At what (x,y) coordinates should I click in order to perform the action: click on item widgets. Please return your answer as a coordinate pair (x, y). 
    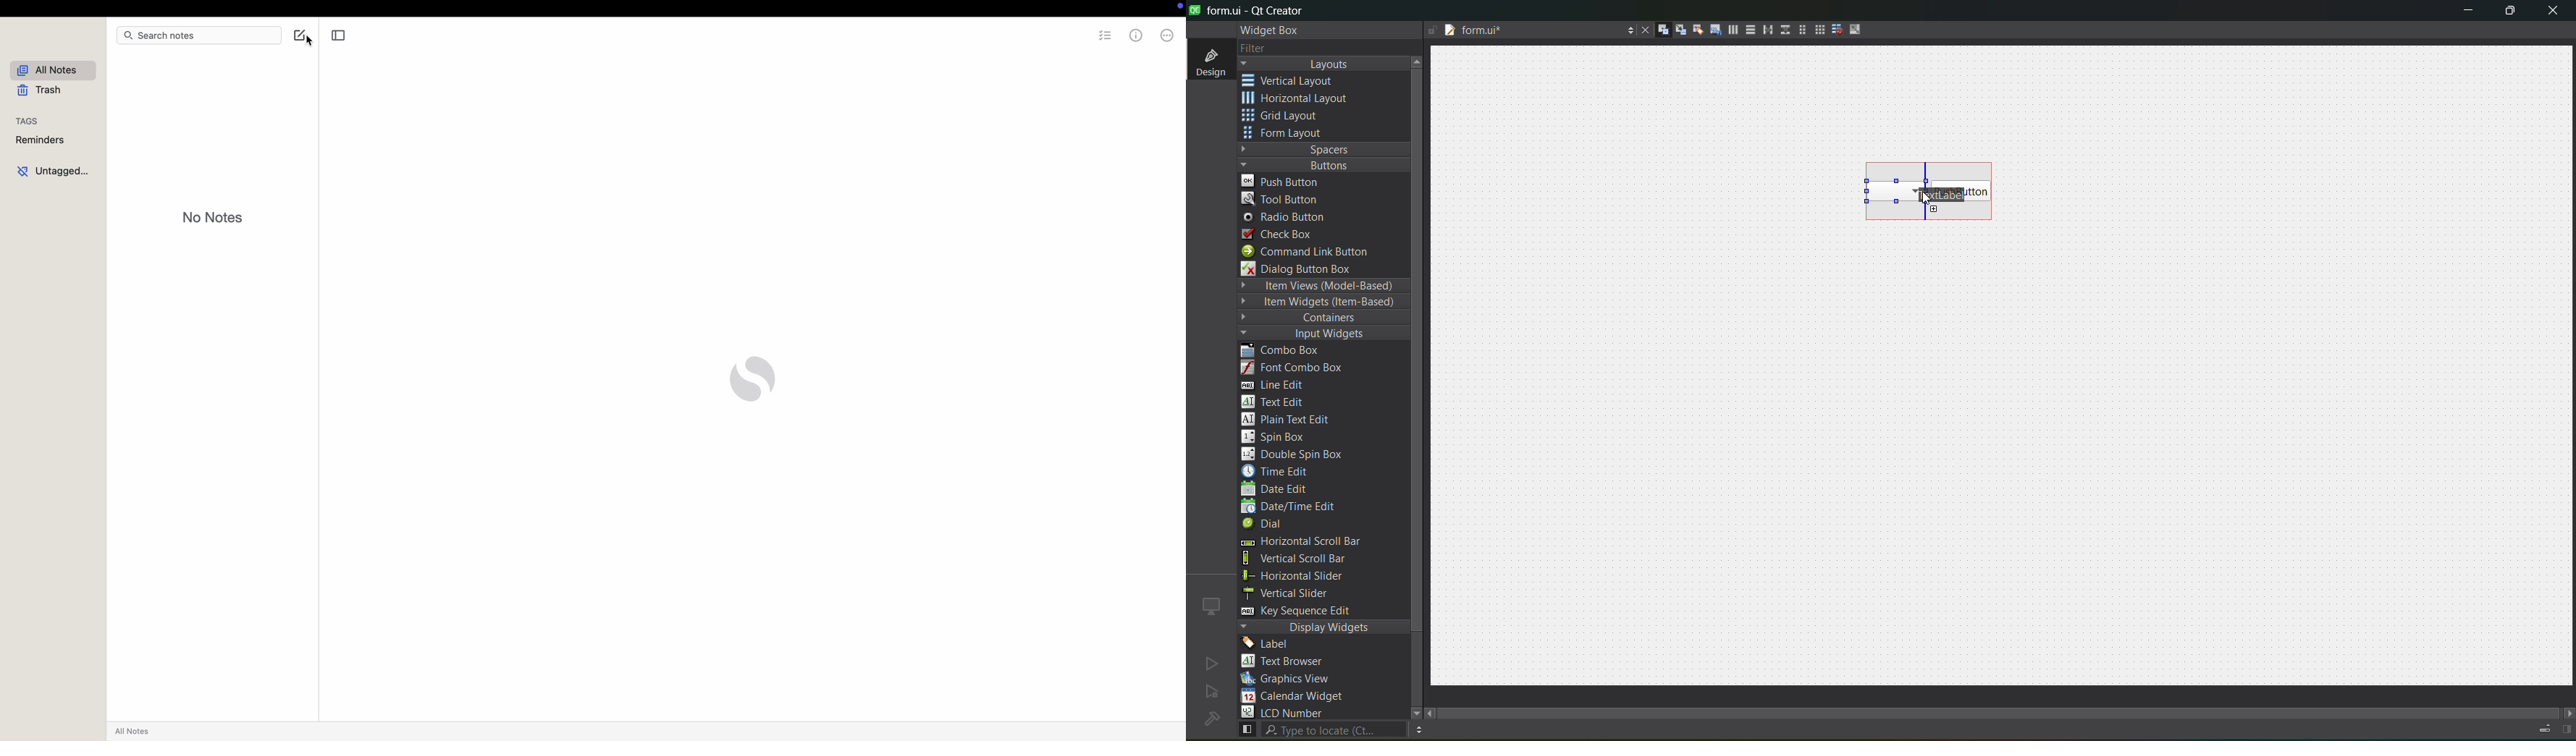
    Looking at the image, I should click on (1321, 302).